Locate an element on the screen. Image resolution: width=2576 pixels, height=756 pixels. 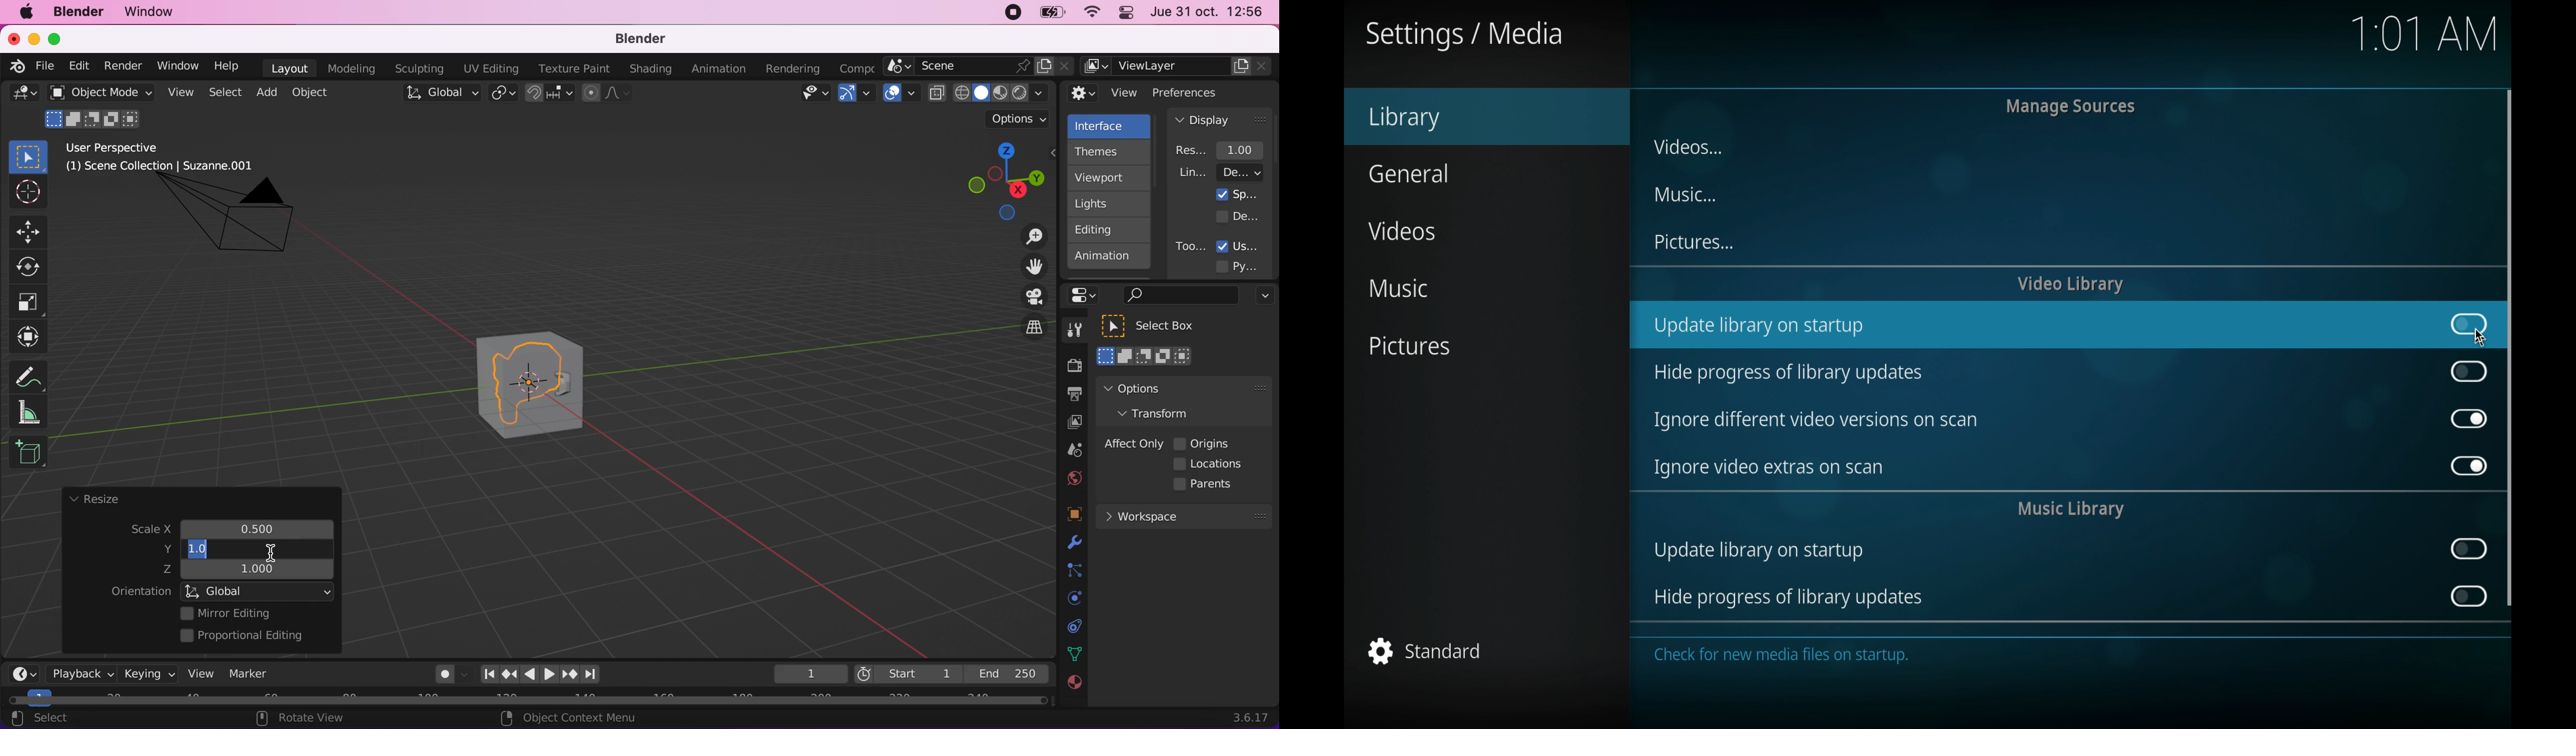
options is located at coordinates (1161, 388).